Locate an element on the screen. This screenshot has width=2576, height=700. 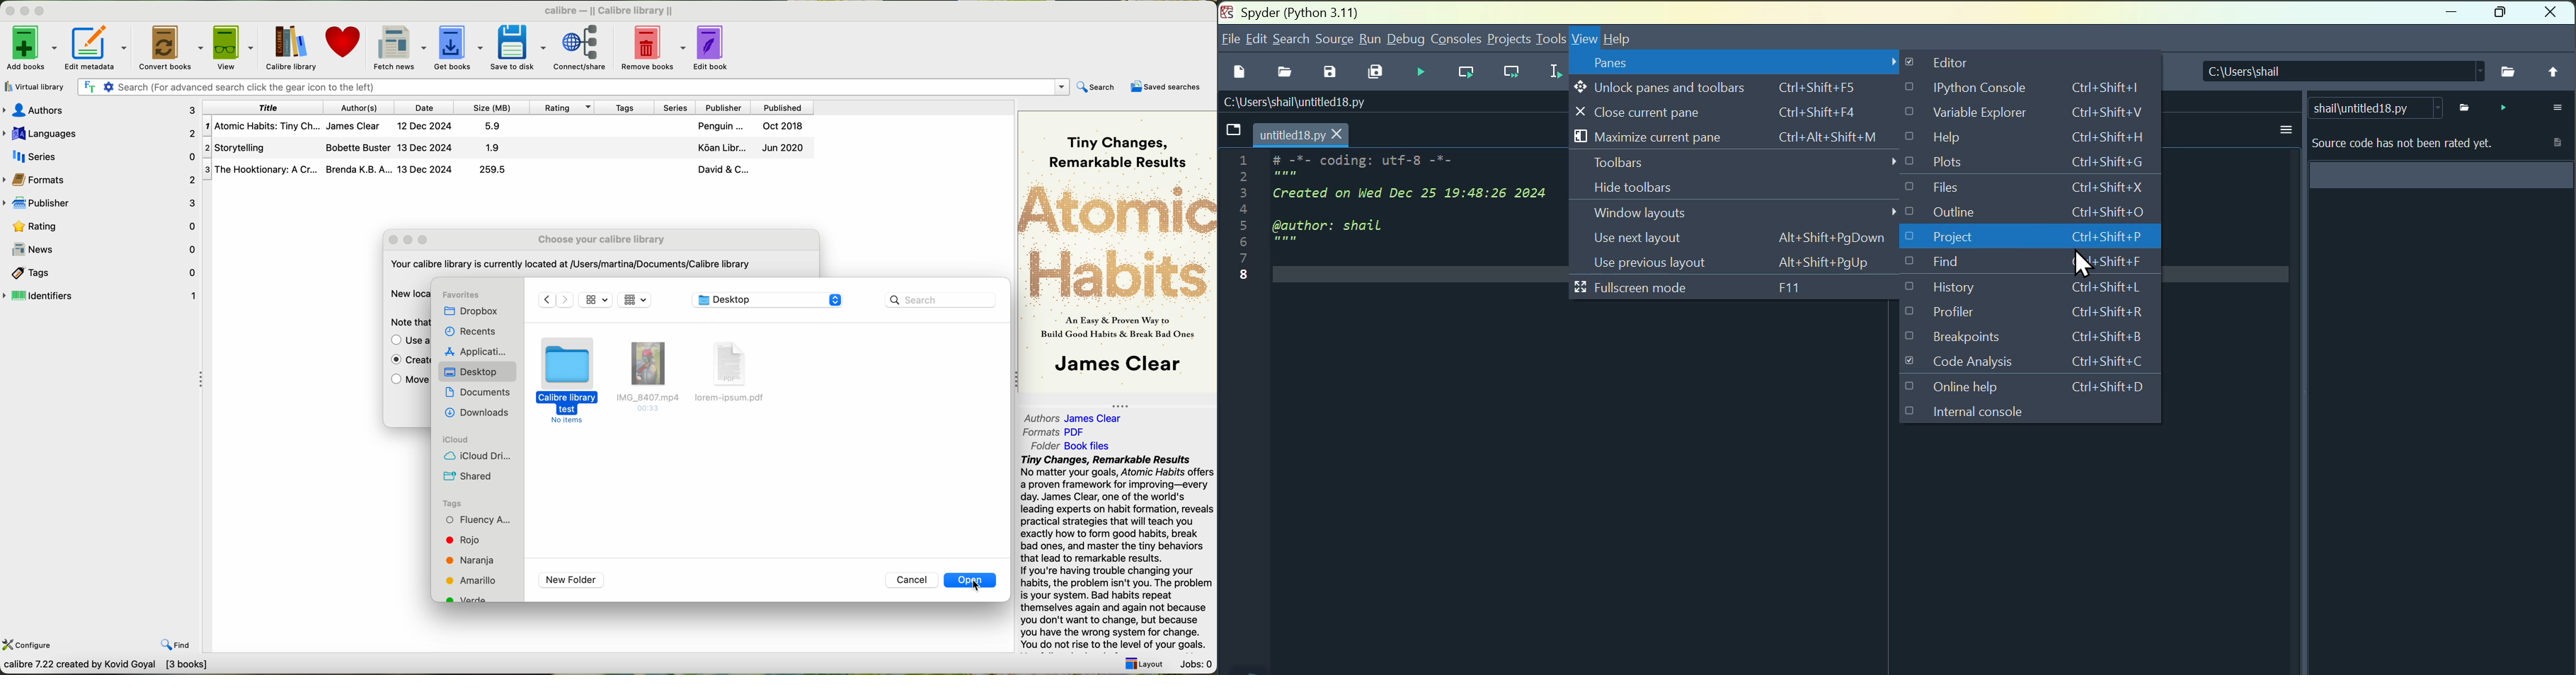
File is located at coordinates (1230, 42).